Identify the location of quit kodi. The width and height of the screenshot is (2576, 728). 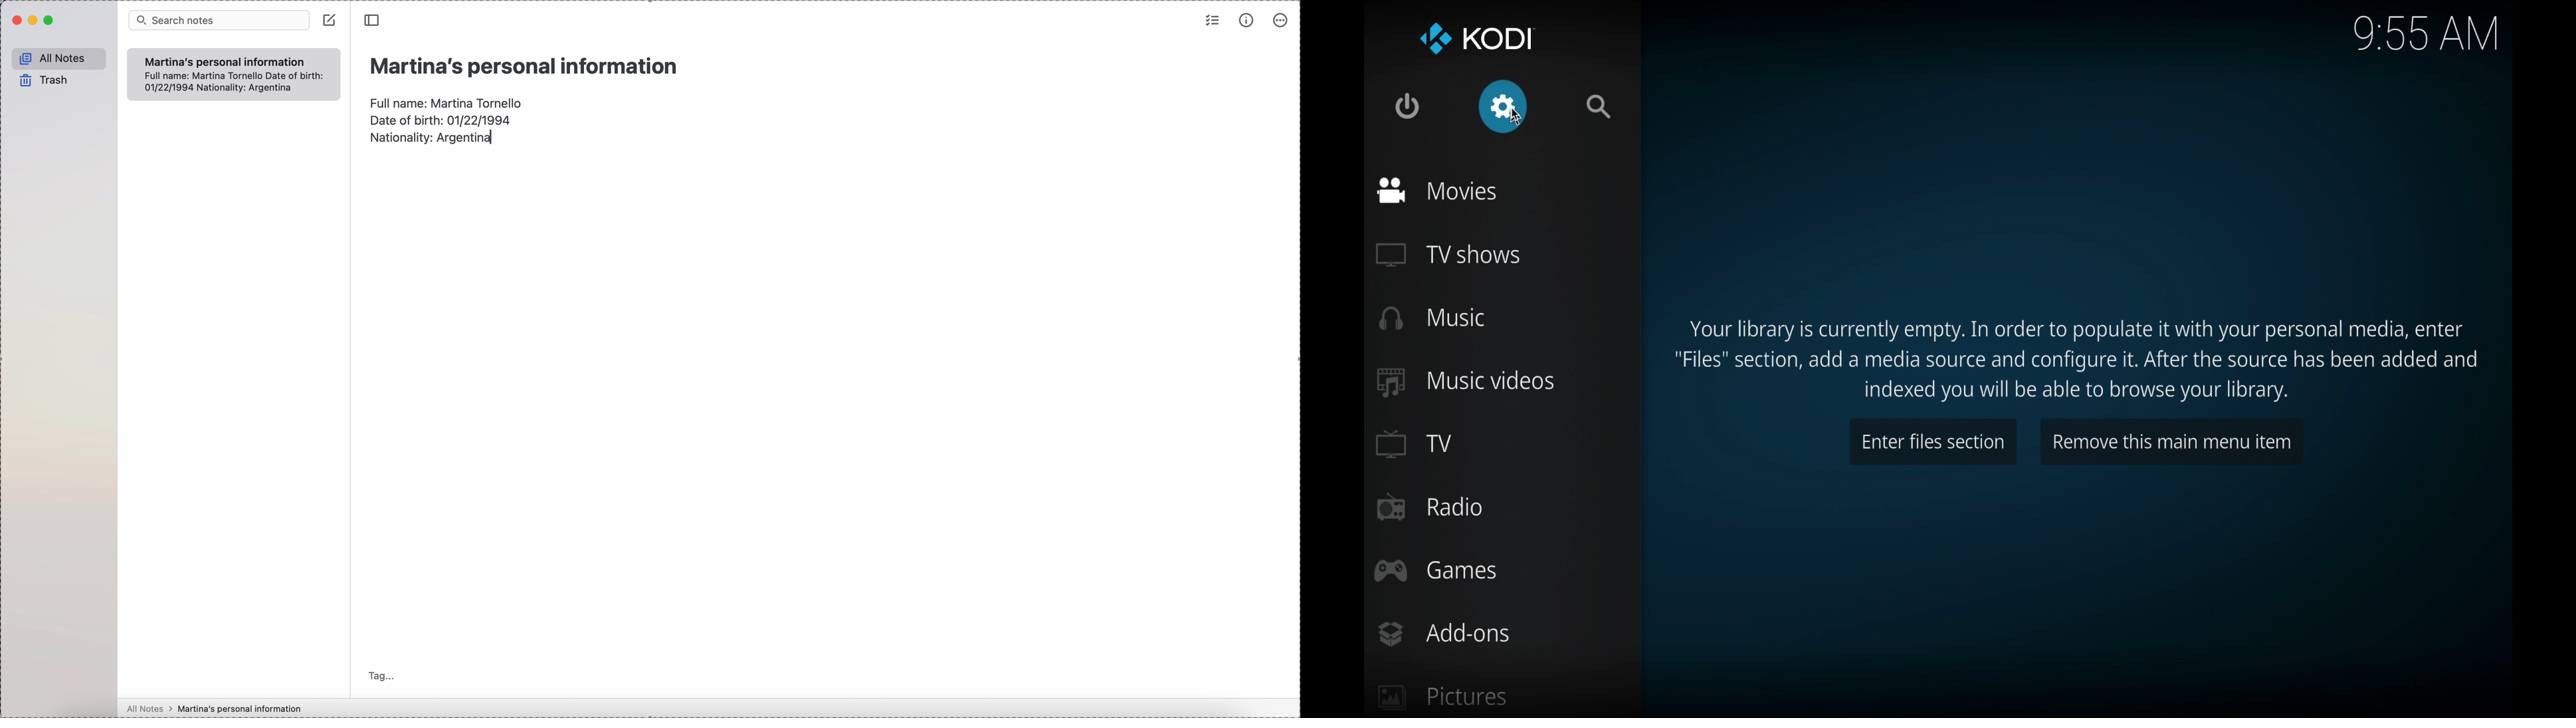
(1407, 105).